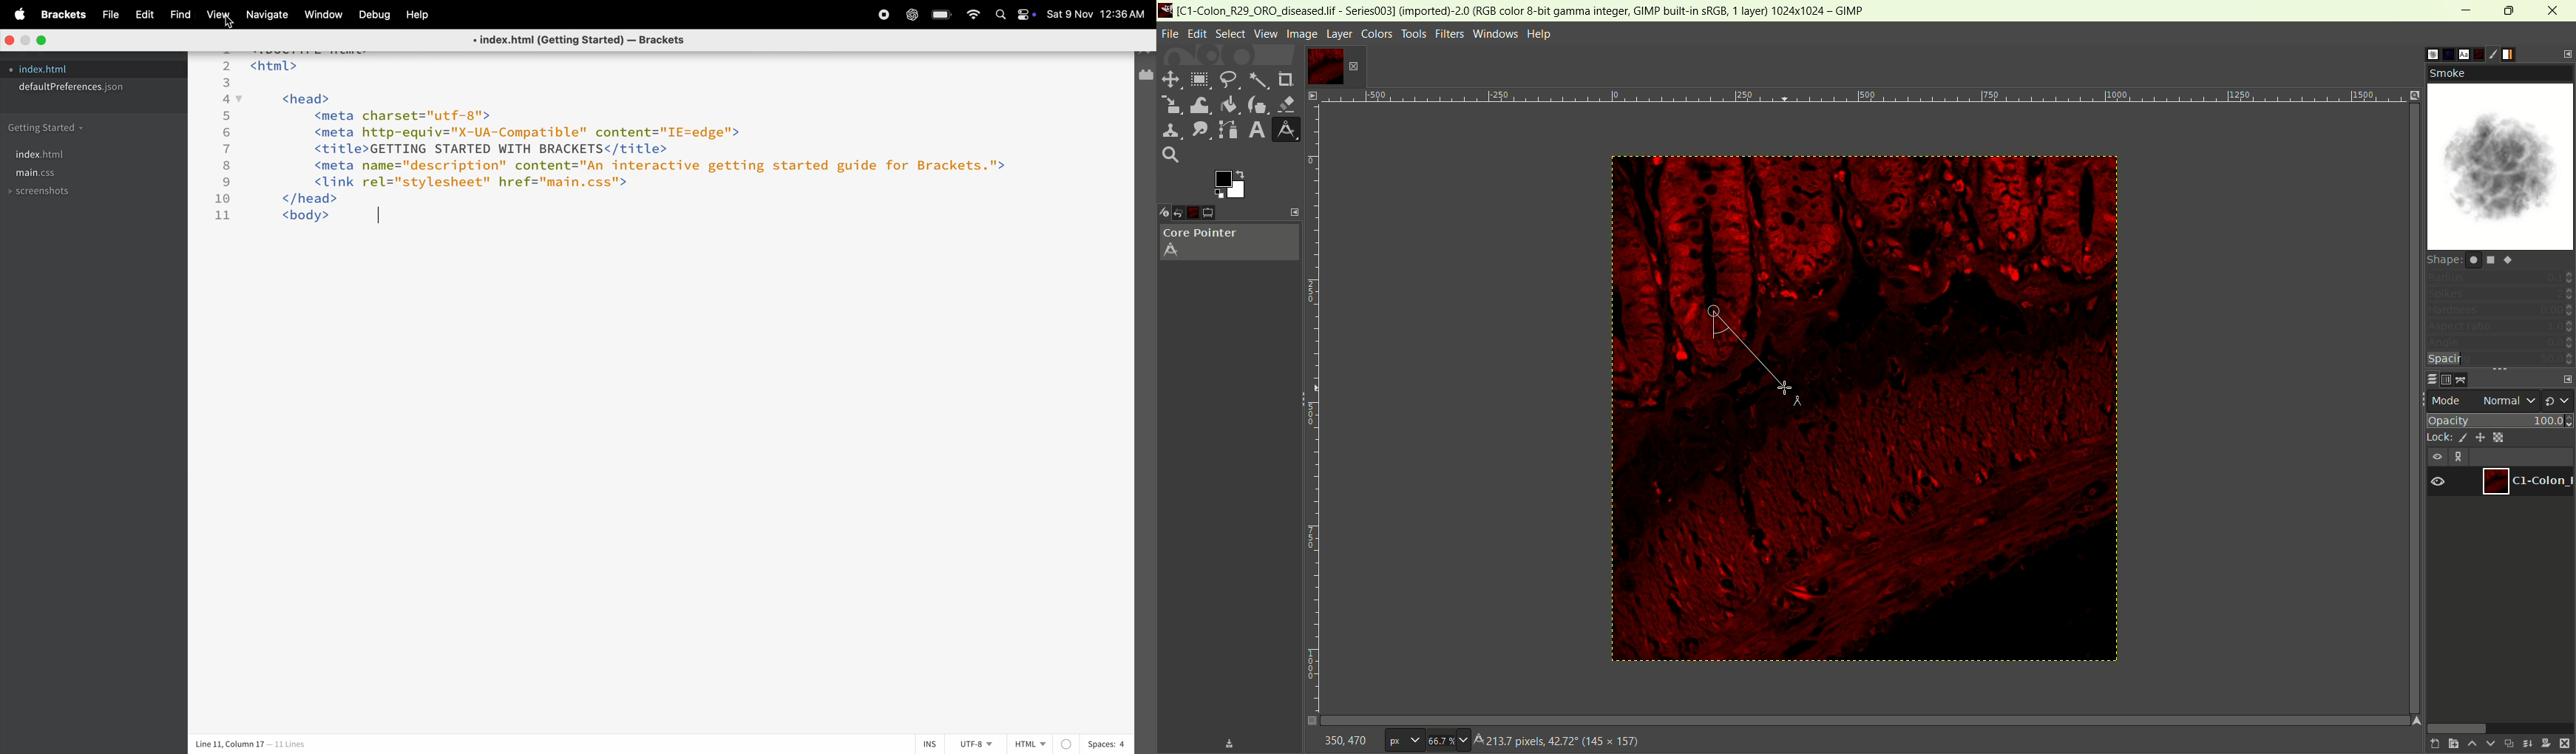 This screenshot has width=2576, height=756. I want to click on code block, so click(626, 137).